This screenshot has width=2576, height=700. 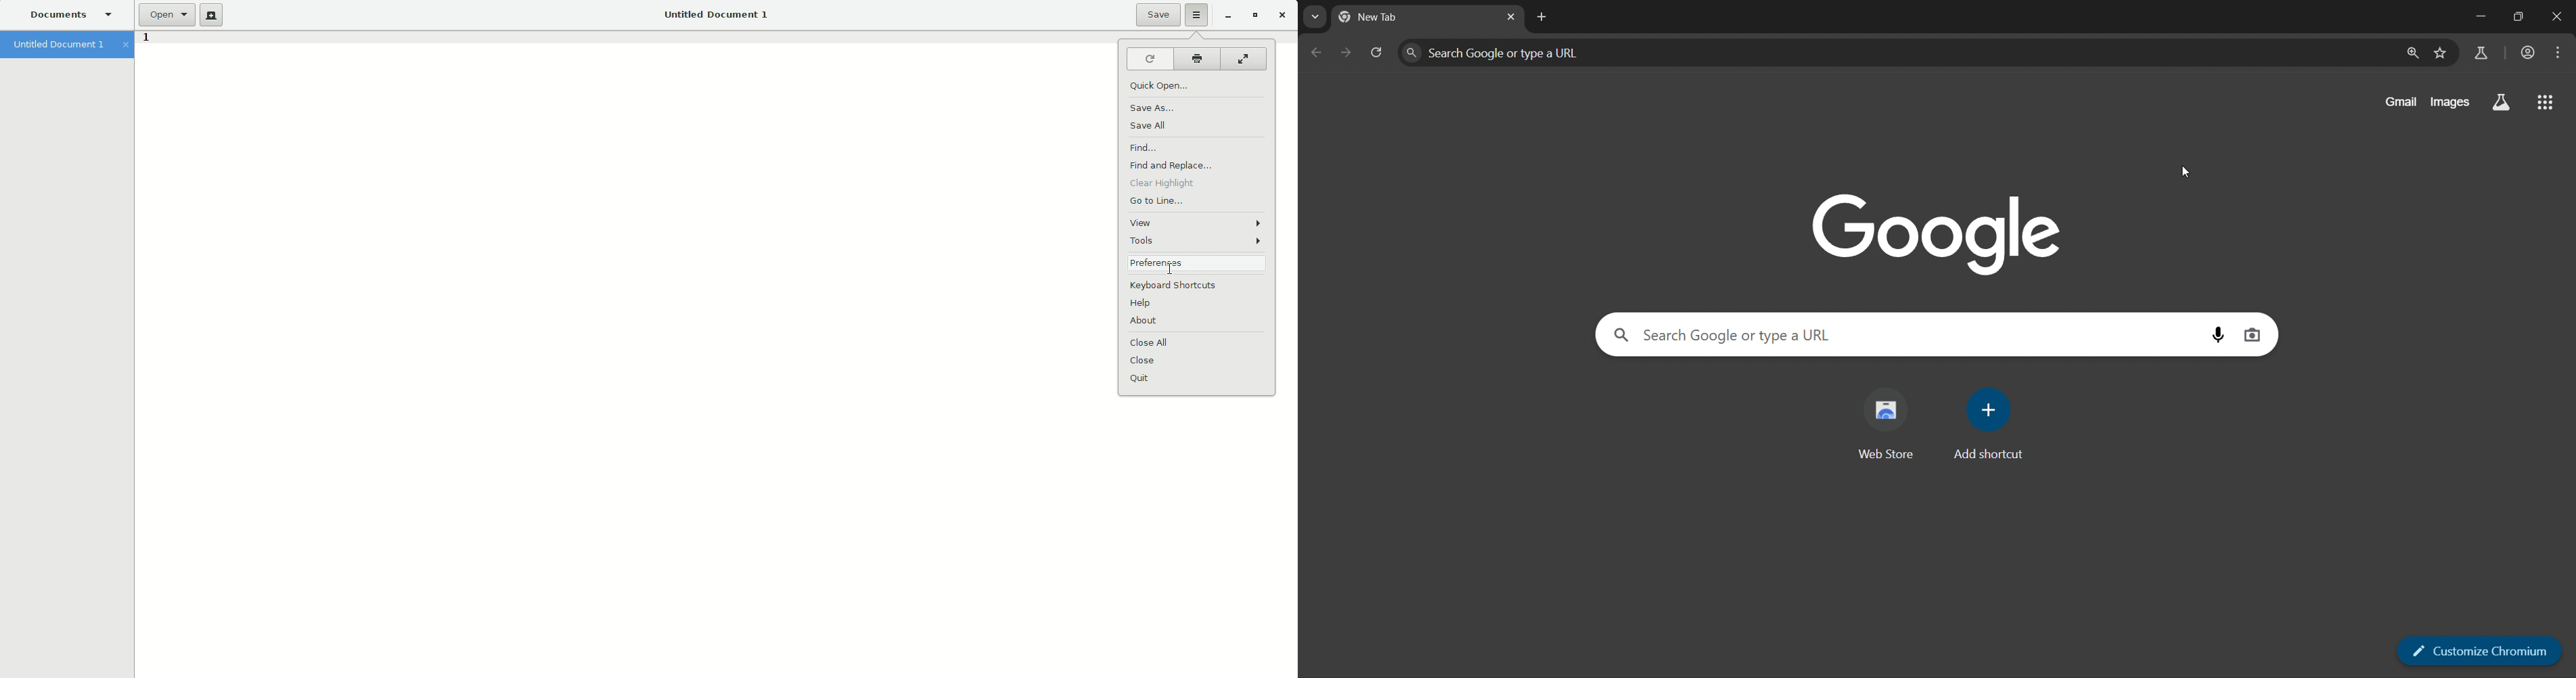 I want to click on images, so click(x=2450, y=101).